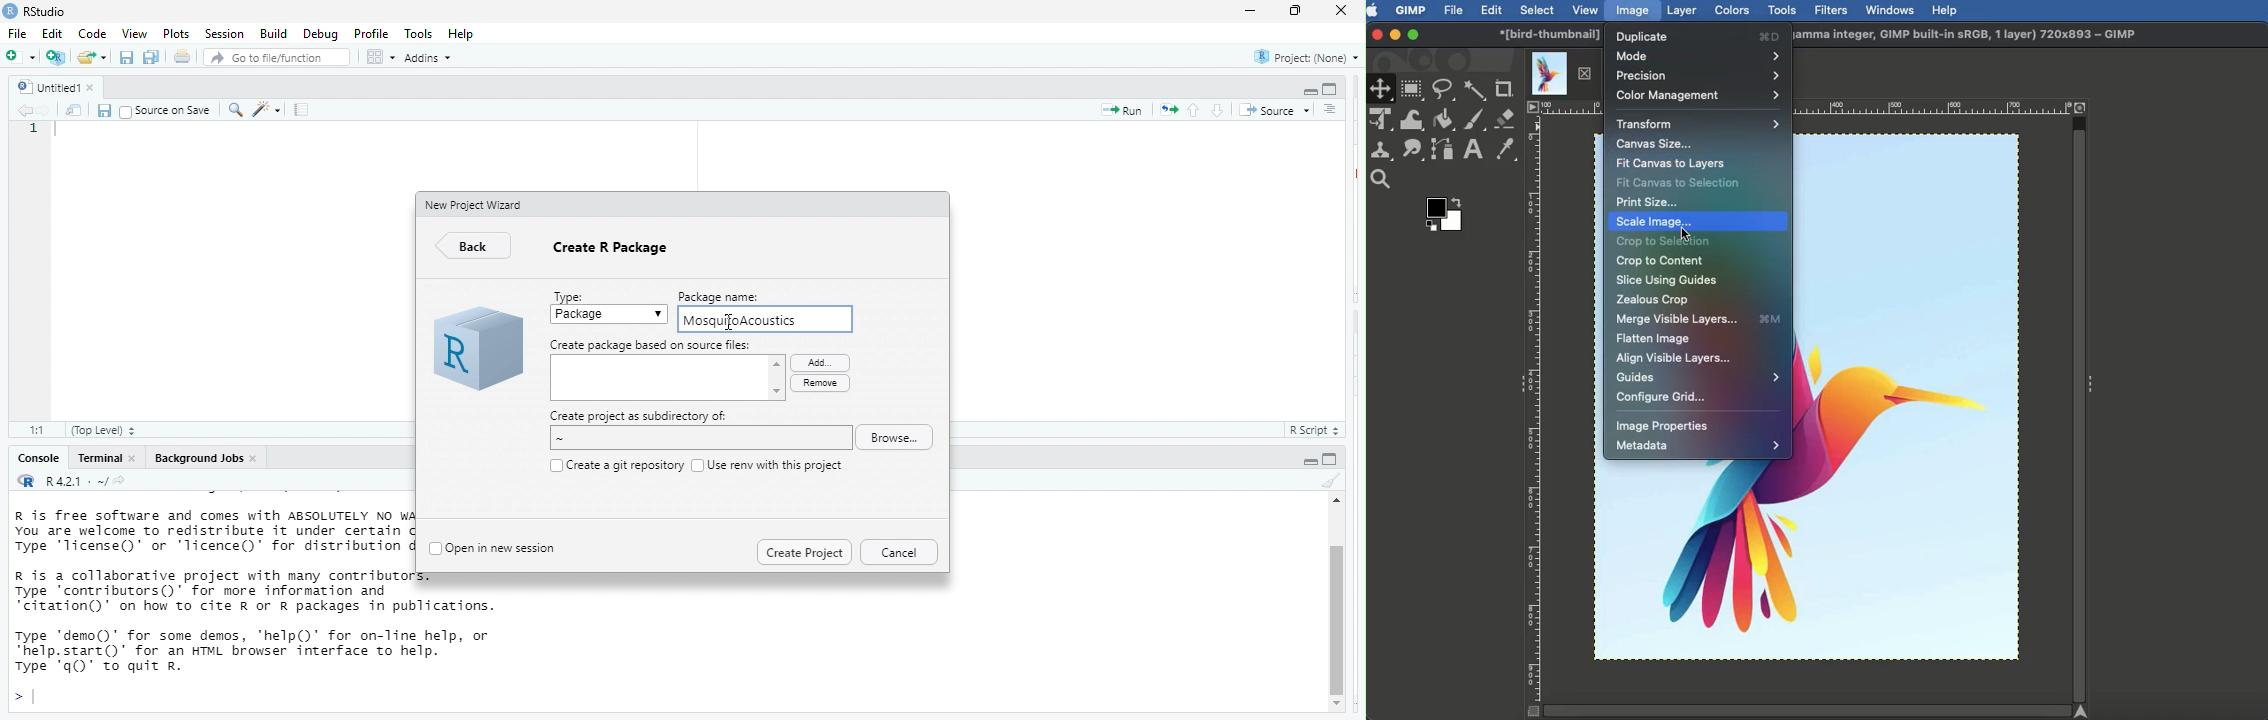 Image resolution: width=2268 pixels, height=728 pixels. I want to click on new file, so click(19, 57).